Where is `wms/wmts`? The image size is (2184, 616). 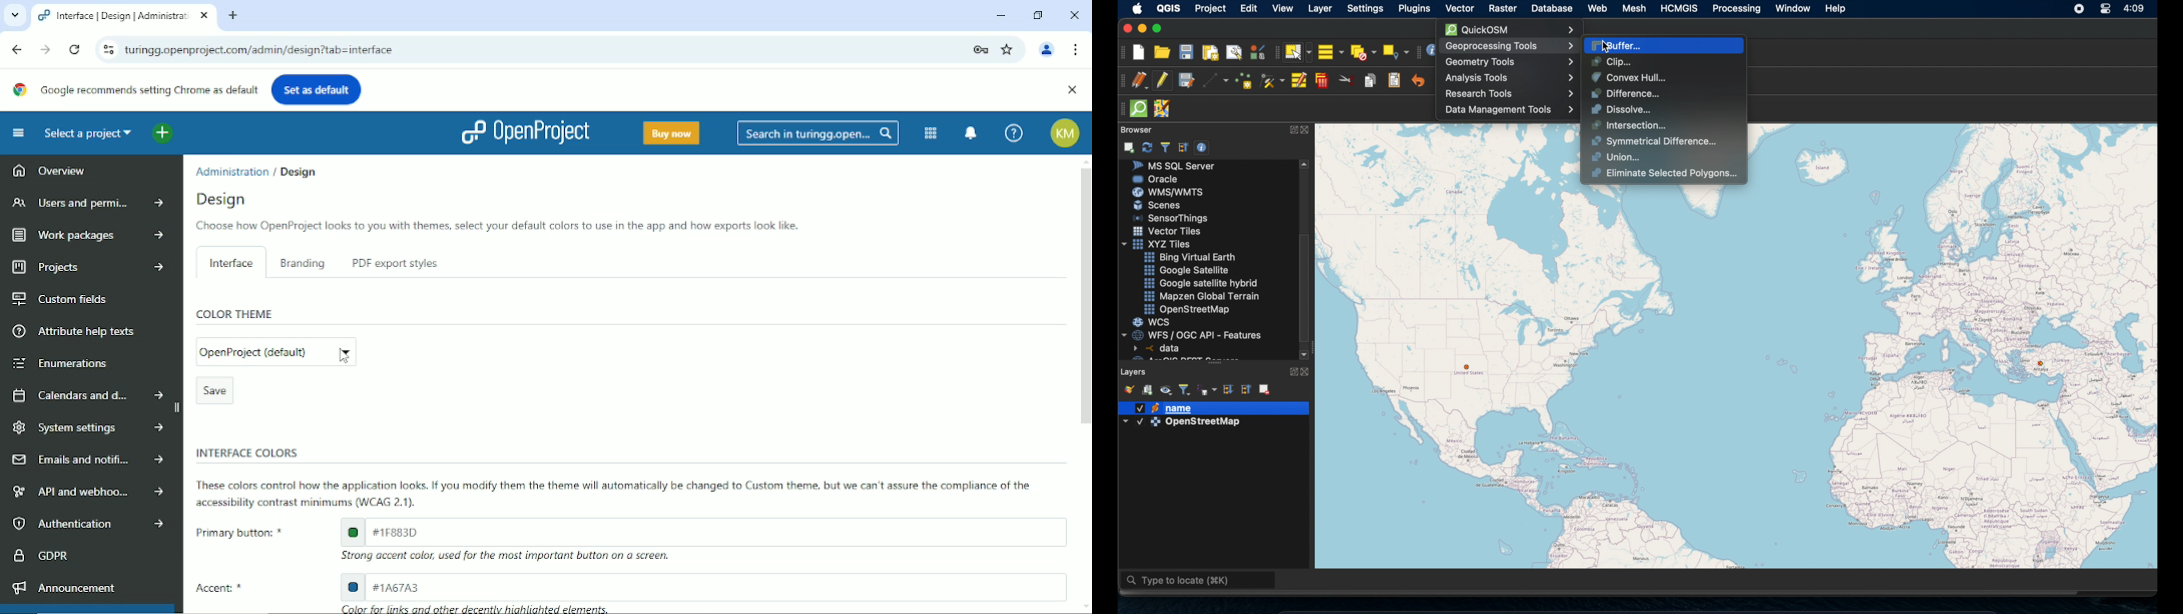 wms/wmts is located at coordinates (1168, 192).